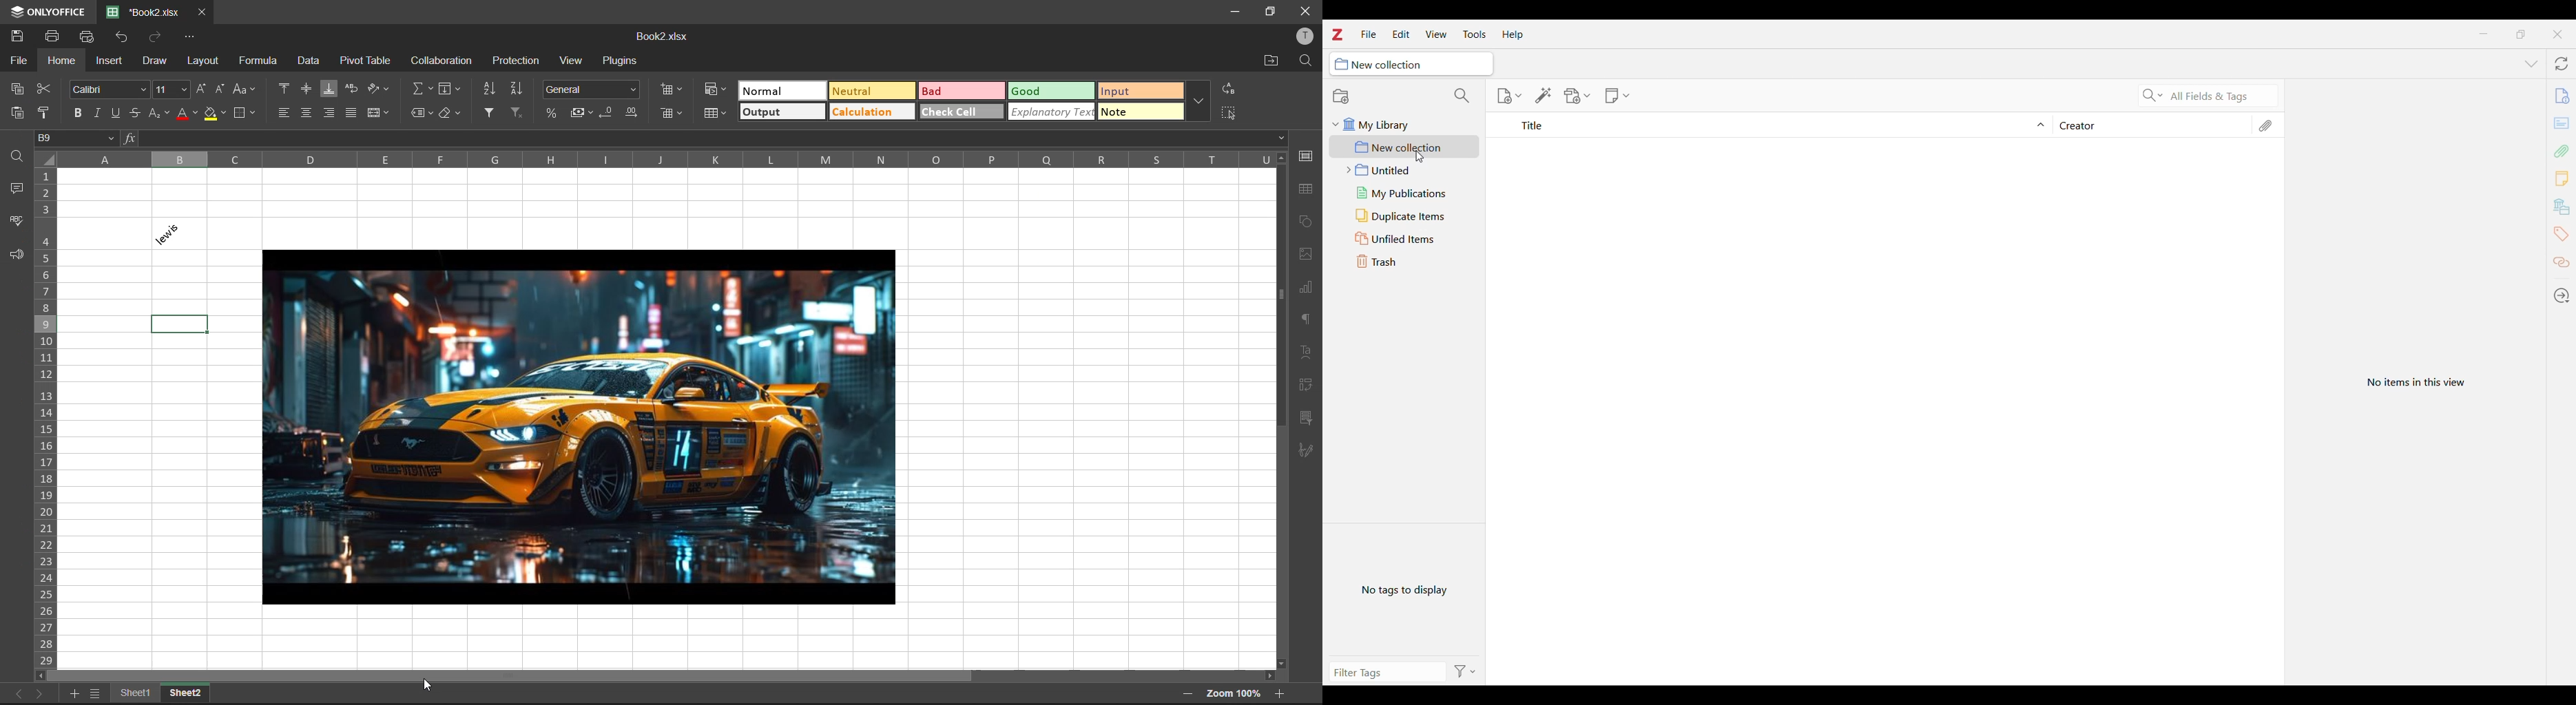 The image size is (2576, 728). Describe the element at coordinates (875, 109) in the screenshot. I see `calculation` at that location.